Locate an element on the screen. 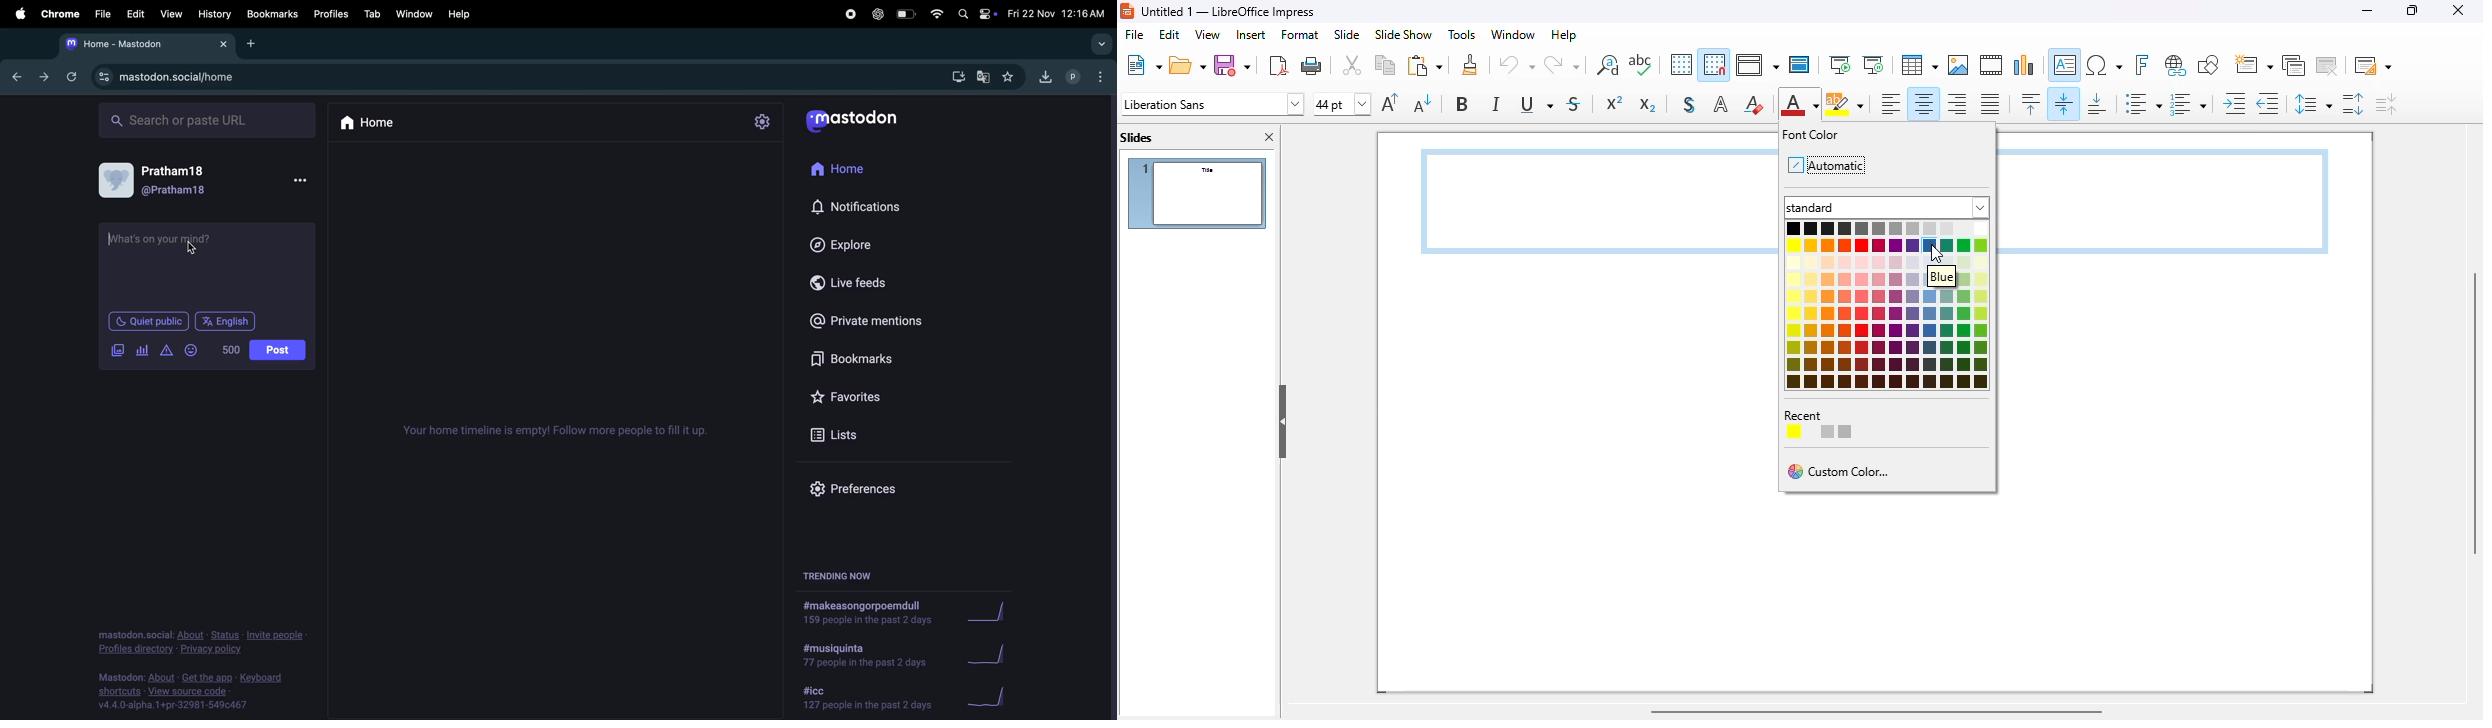 This screenshot has width=2492, height=728. logo is located at coordinates (1128, 11).